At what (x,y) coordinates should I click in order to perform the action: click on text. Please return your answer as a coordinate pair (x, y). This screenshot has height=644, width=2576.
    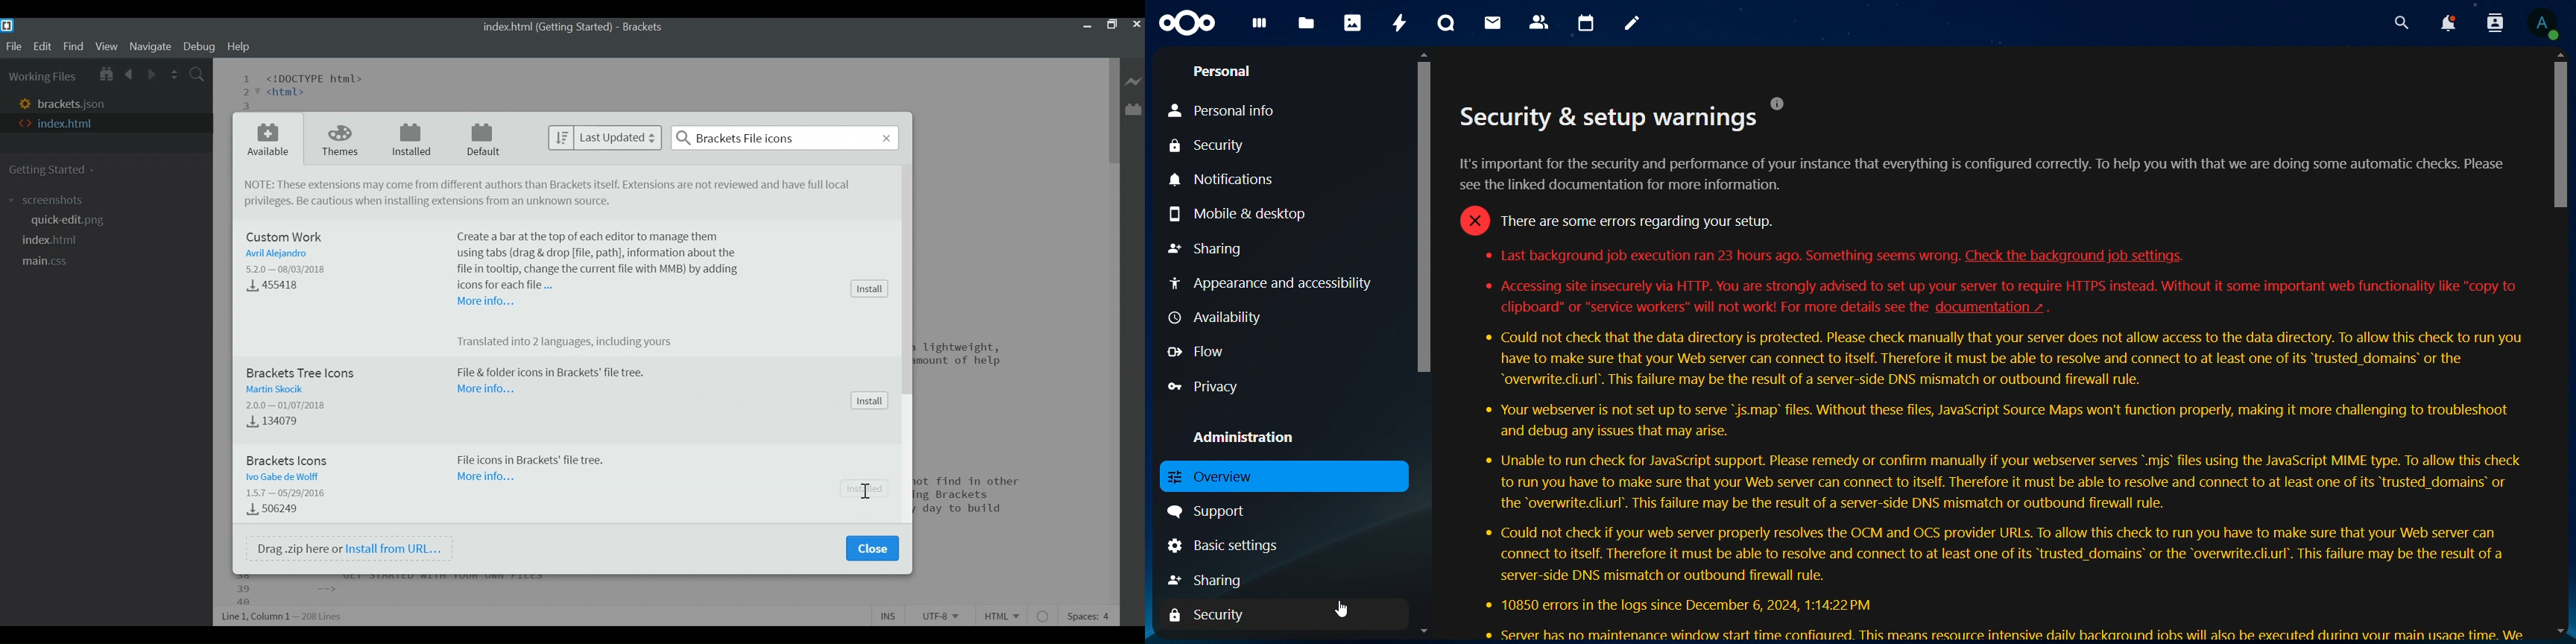
    Looking at the image, I should click on (1994, 368).